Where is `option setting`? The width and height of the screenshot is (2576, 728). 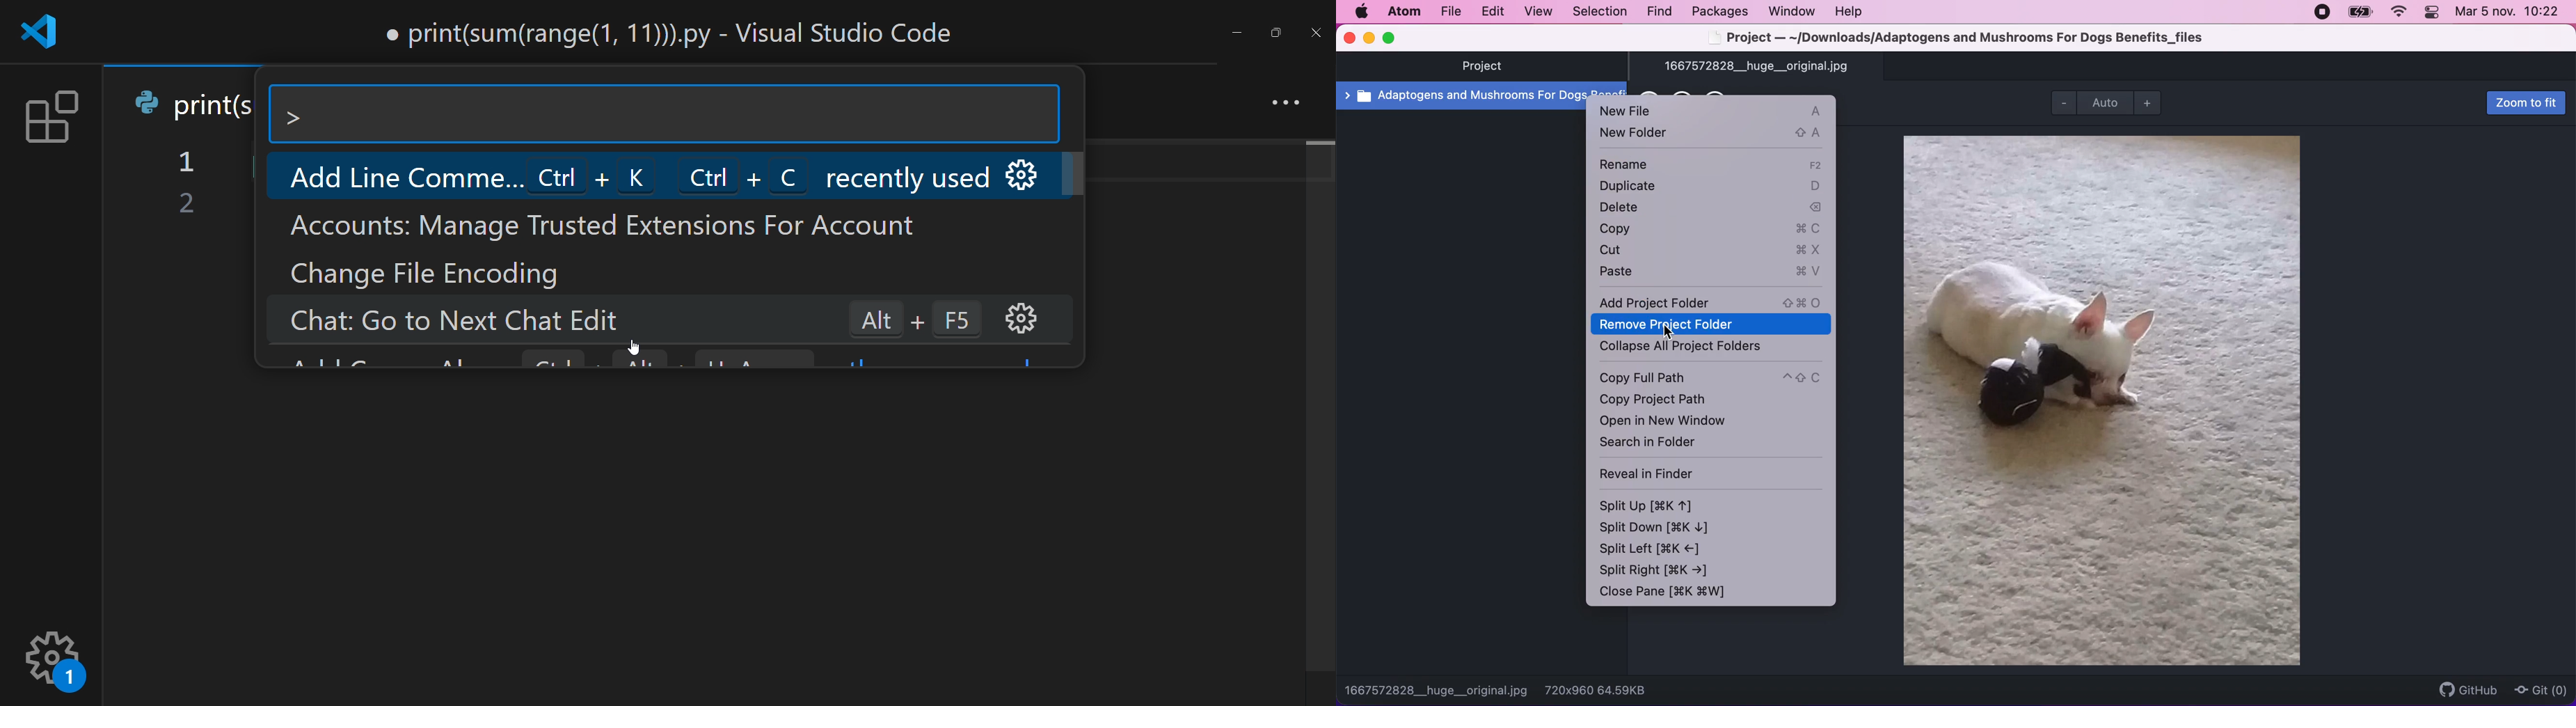
option setting is located at coordinates (1022, 319).